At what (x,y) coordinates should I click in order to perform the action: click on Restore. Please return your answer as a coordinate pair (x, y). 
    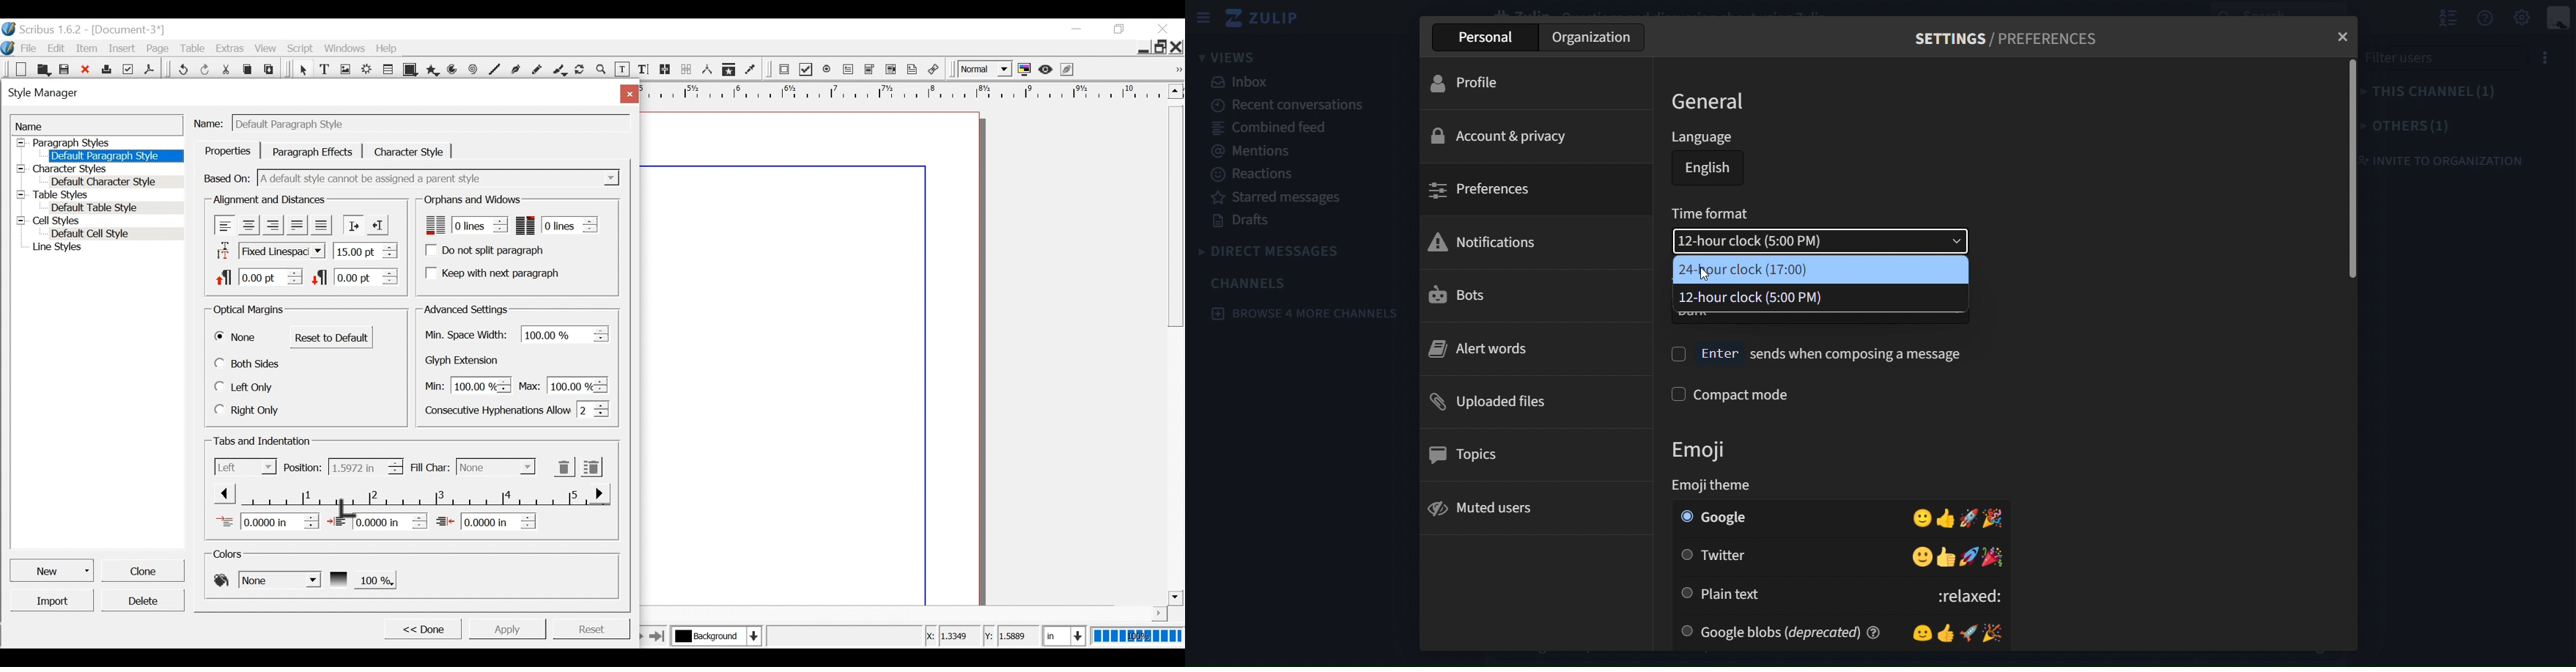
    Looking at the image, I should click on (1161, 46).